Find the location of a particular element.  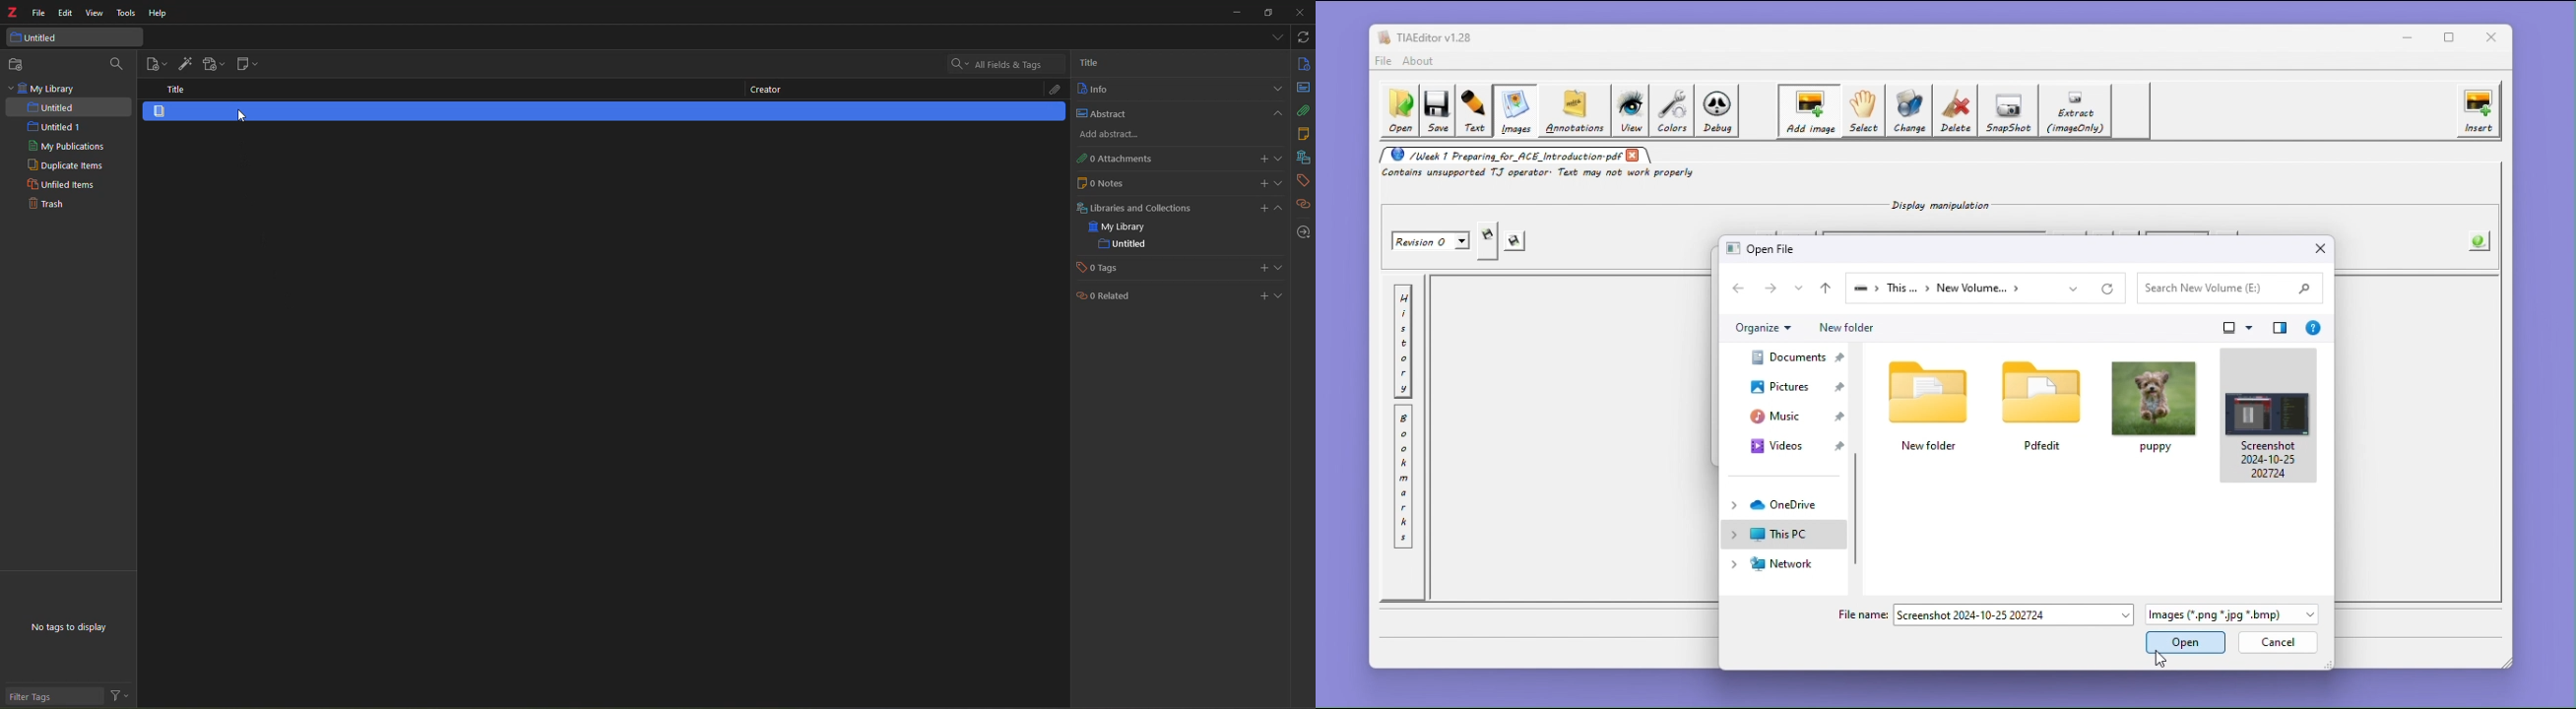

add is located at coordinates (1260, 295).